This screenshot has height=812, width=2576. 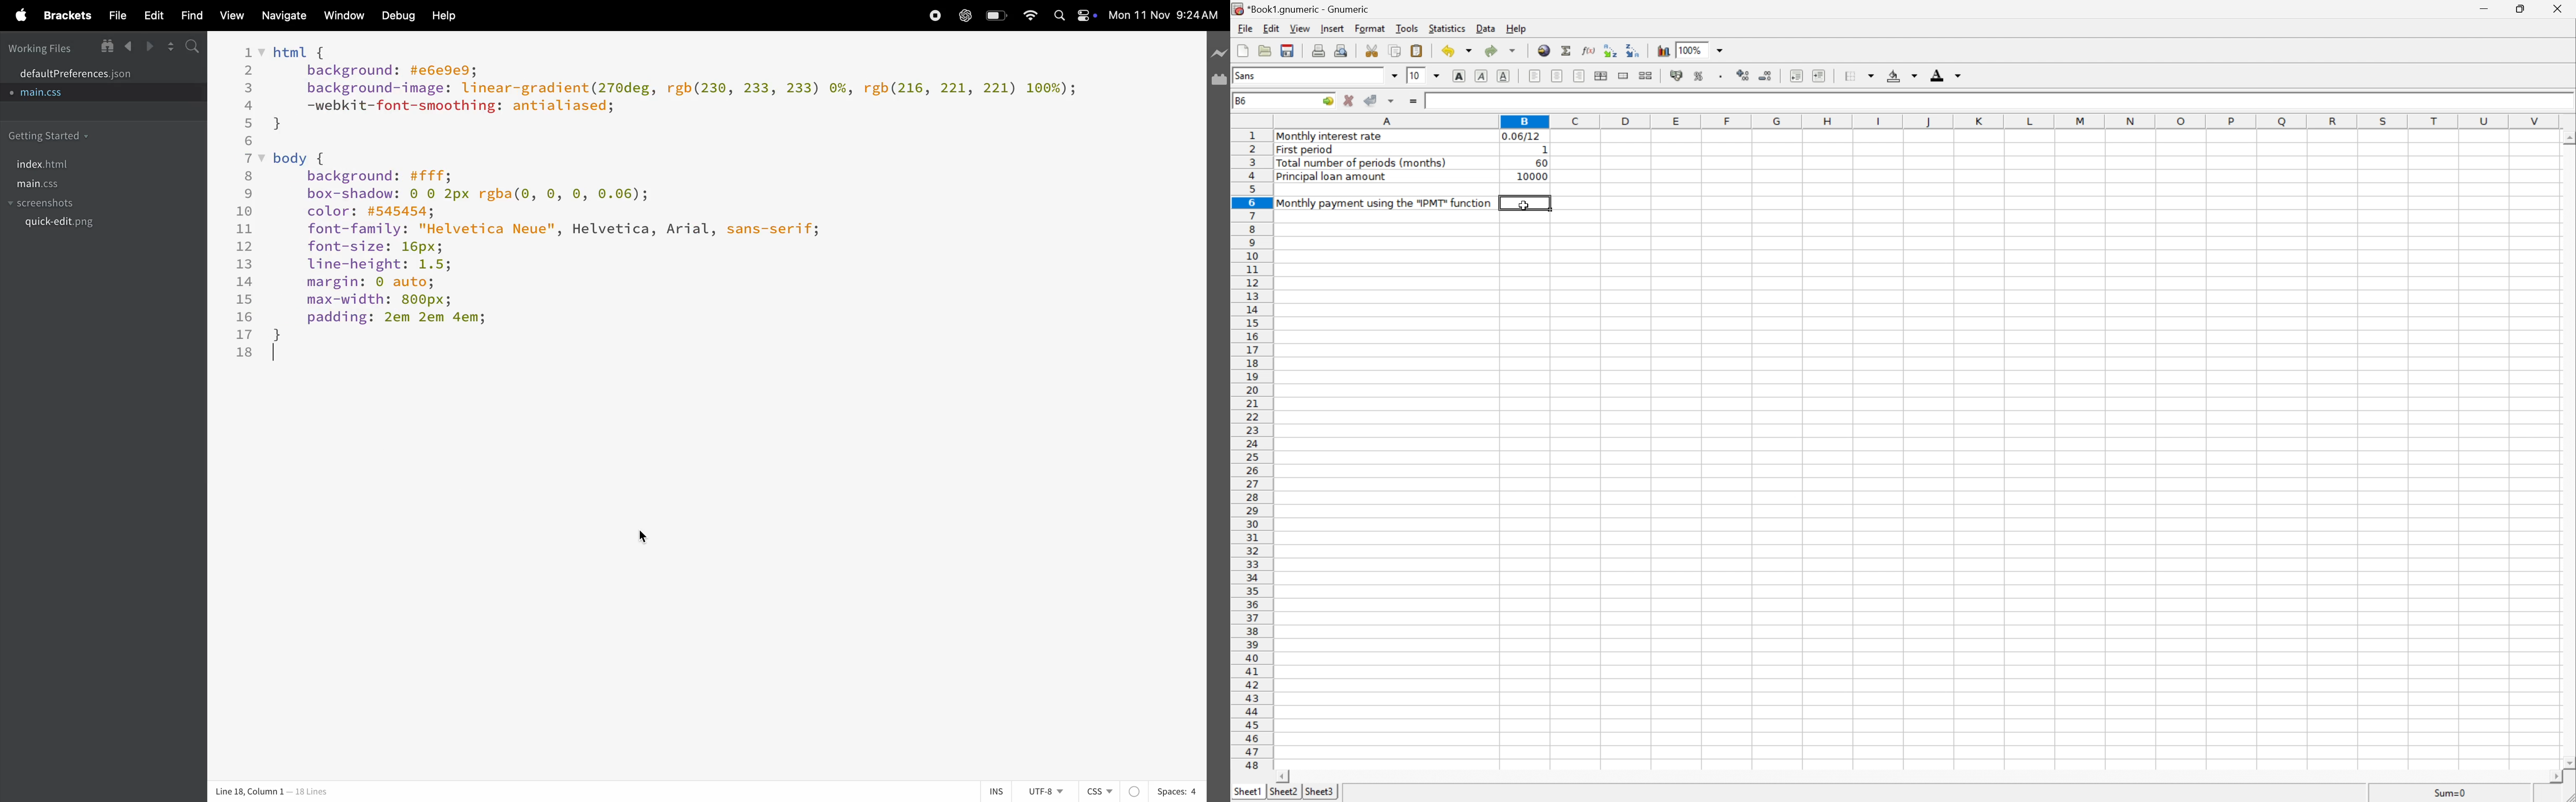 I want to click on icon, so click(x=1219, y=53).